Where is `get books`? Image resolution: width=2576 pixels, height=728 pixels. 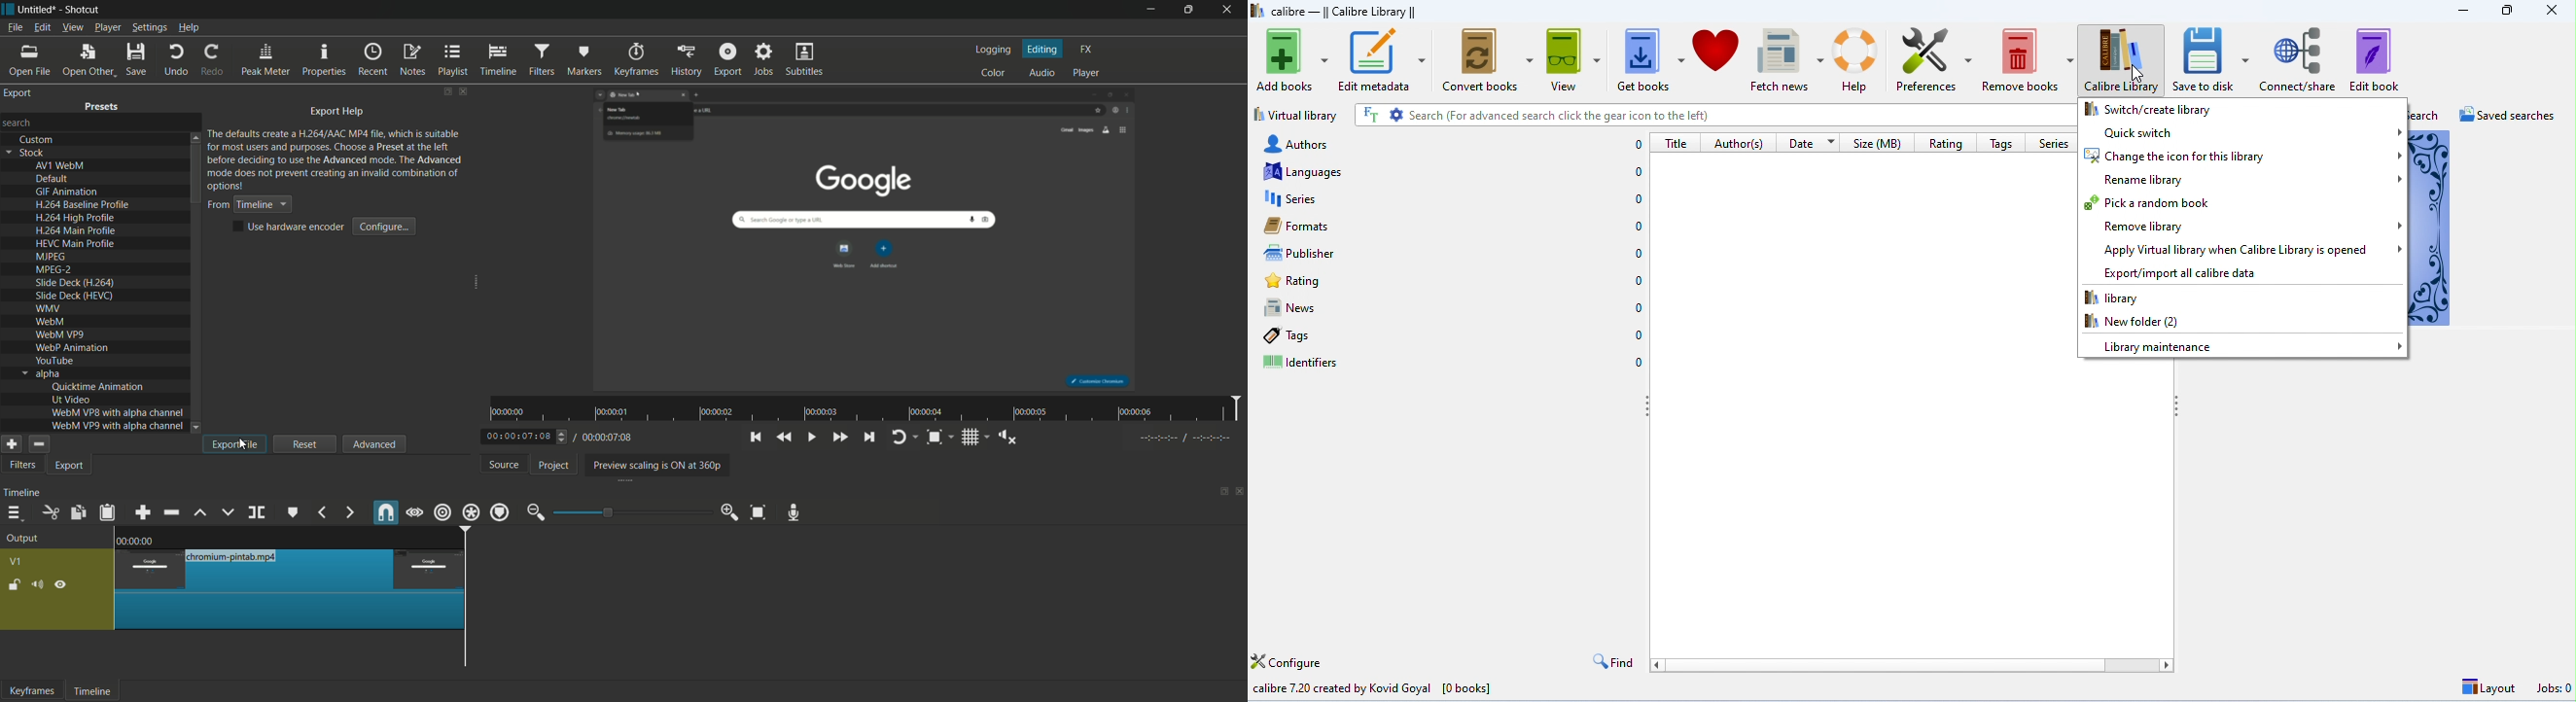 get books is located at coordinates (1651, 59).